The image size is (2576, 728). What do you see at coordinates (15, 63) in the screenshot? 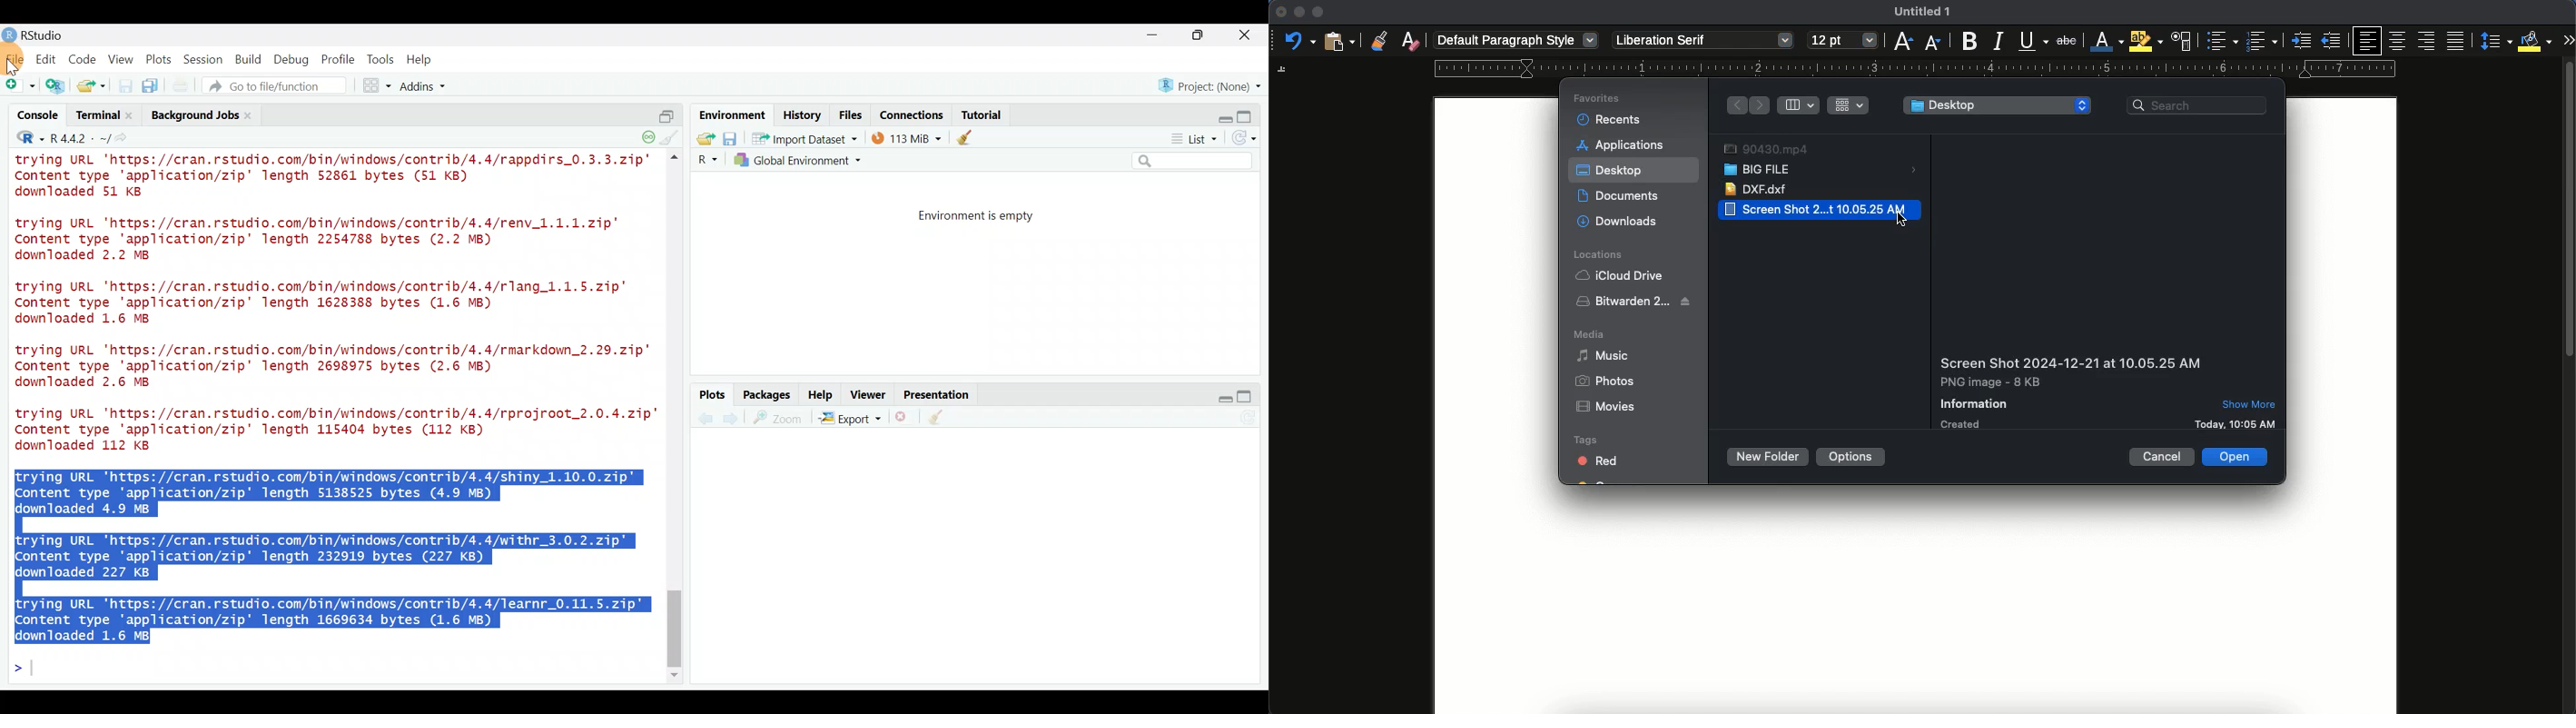
I see `Cursor` at bounding box center [15, 63].